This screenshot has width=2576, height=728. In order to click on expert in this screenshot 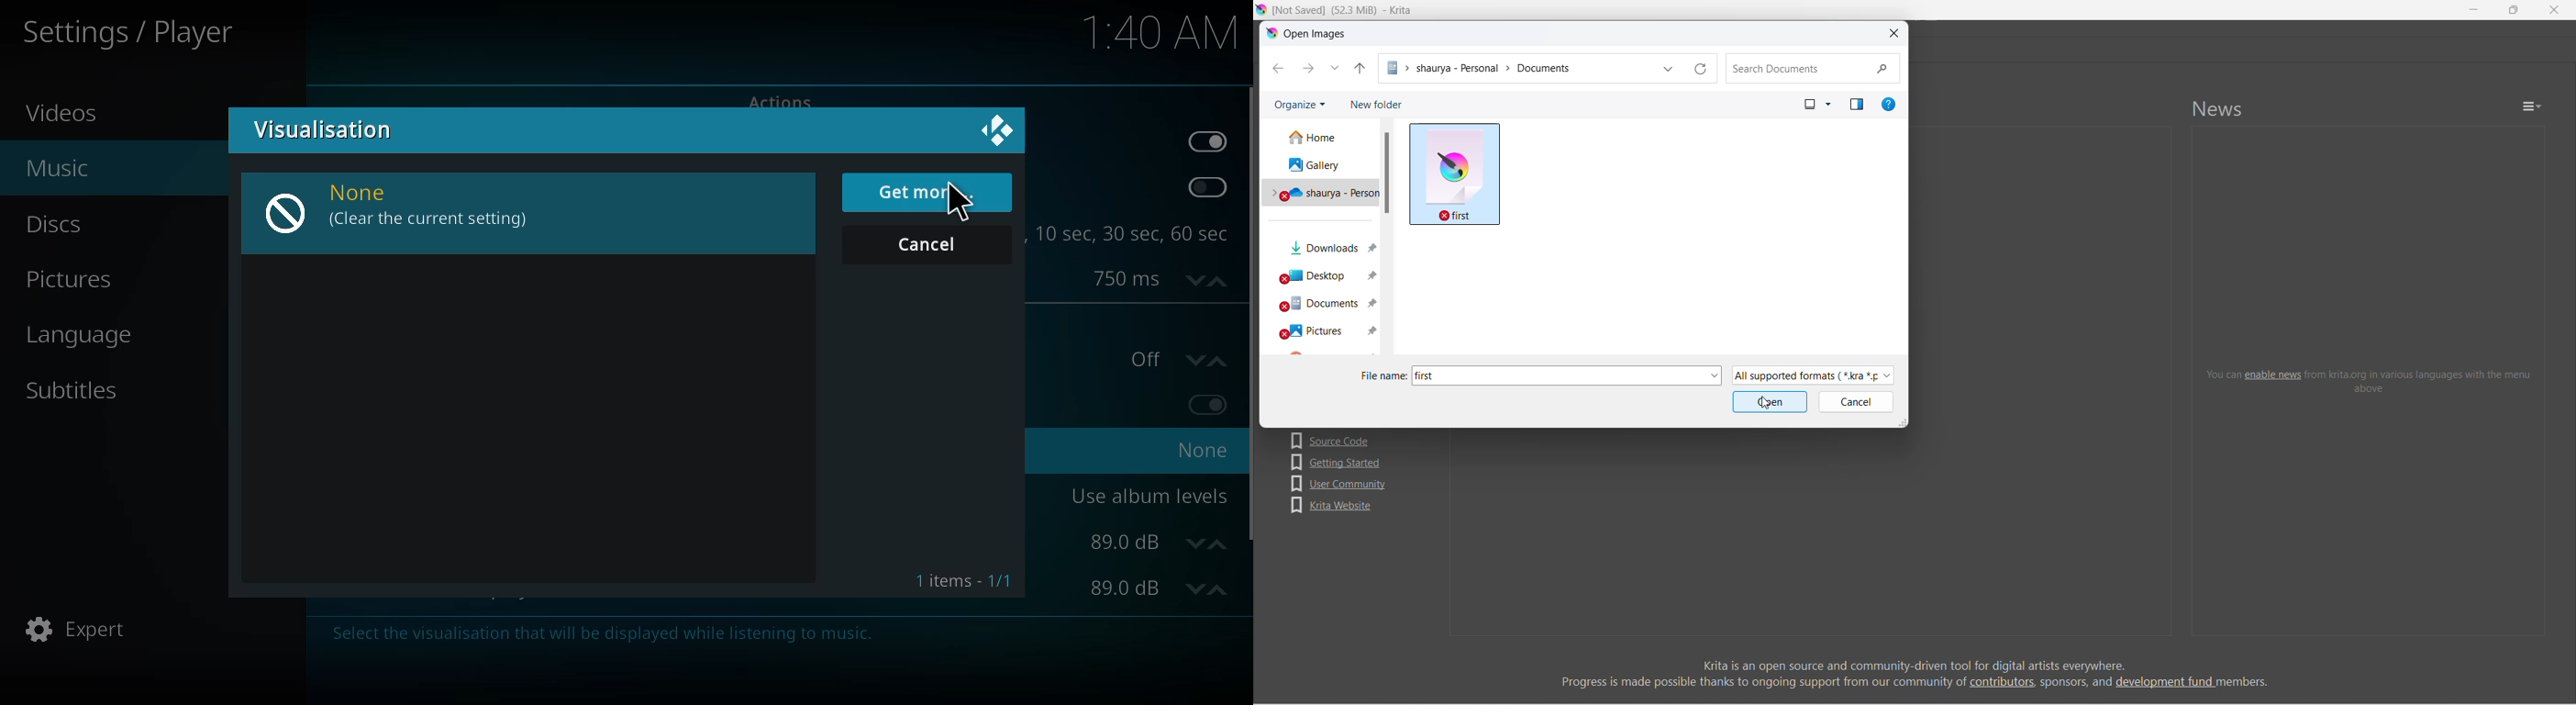, I will do `click(75, 630)`.